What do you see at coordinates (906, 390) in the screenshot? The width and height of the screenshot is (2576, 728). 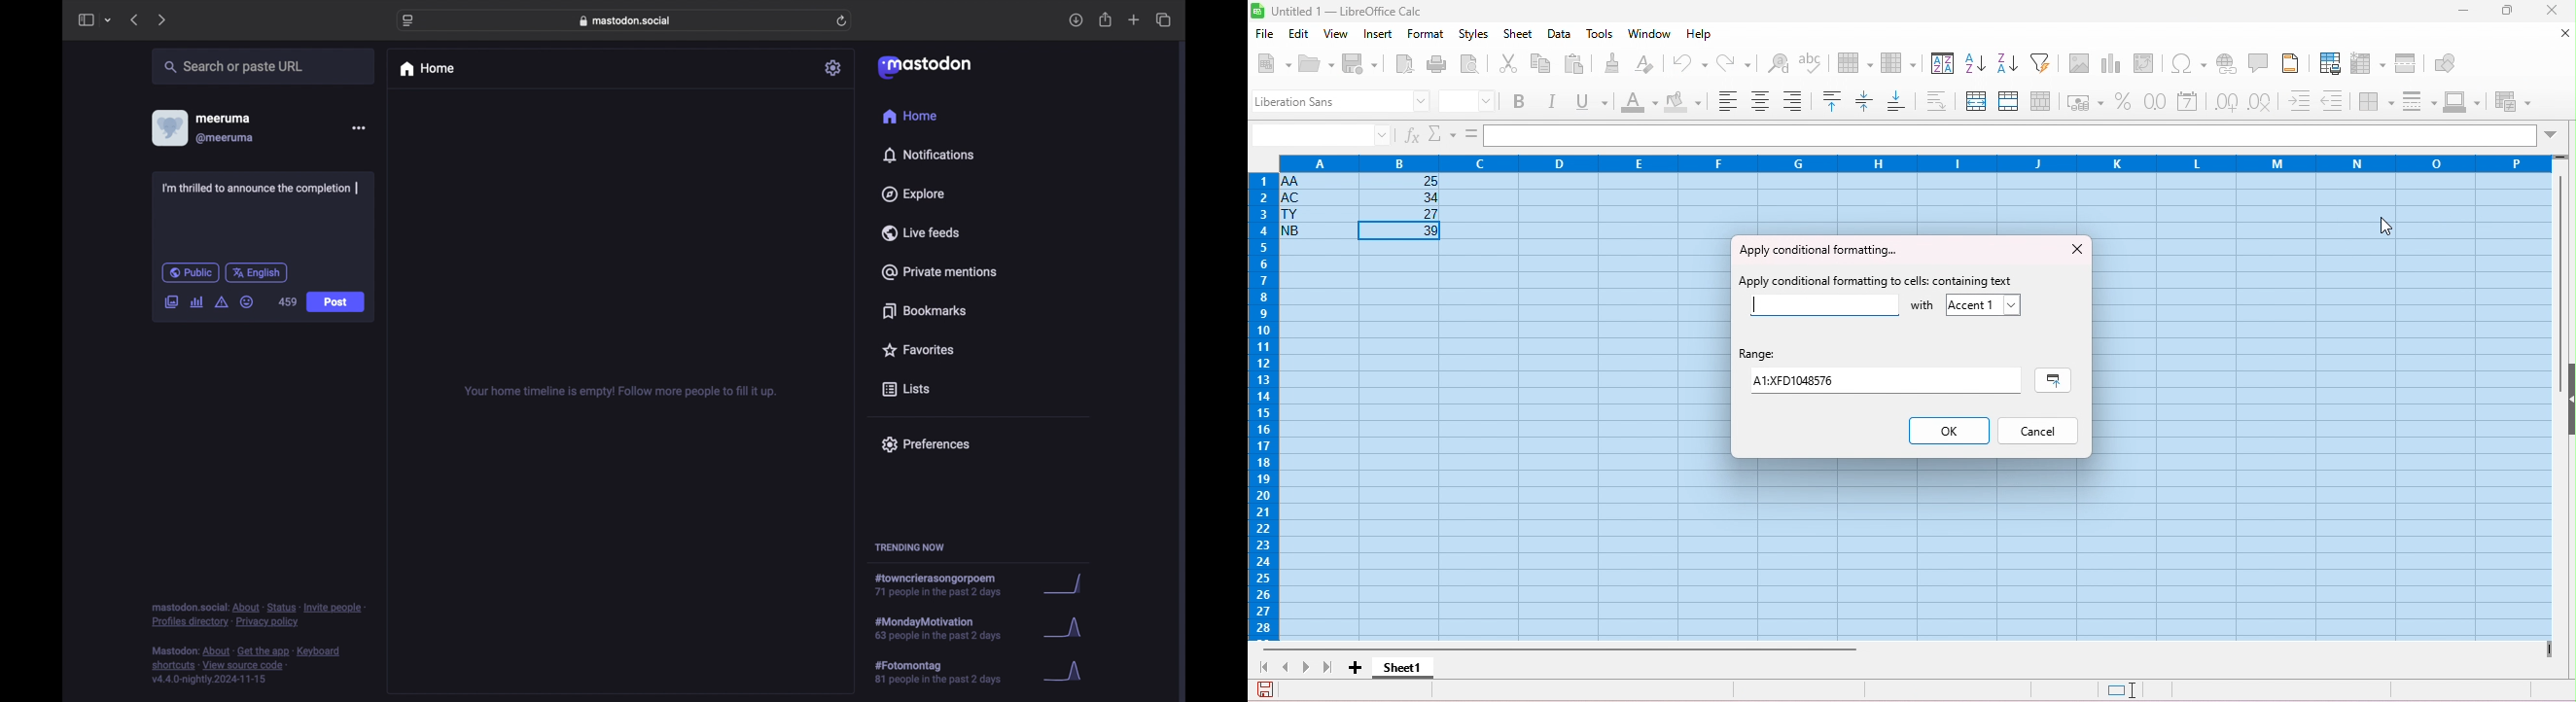 I see `lists` at bounding box center [906, 390].